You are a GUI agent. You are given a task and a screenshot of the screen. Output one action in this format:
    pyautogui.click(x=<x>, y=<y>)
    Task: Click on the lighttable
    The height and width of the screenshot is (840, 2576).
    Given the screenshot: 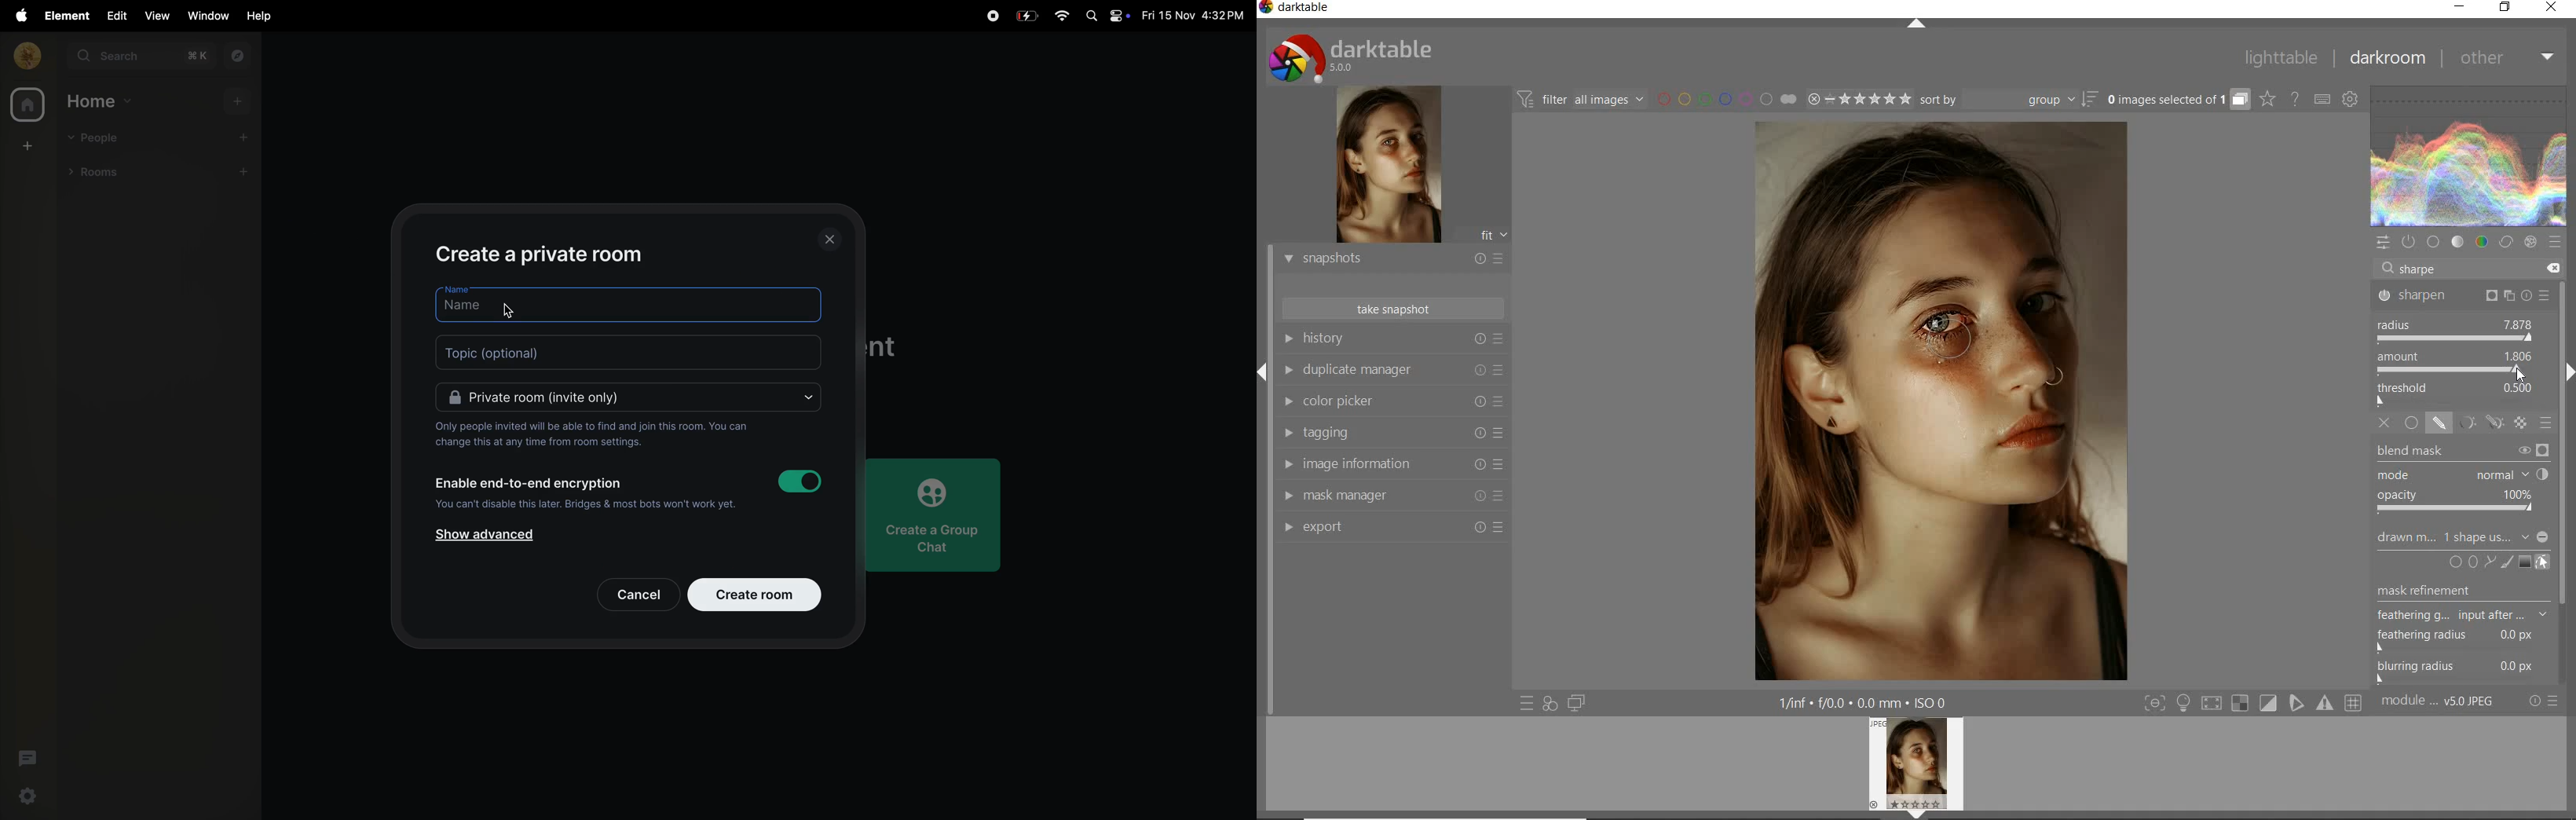 What is the action you would take?
    pyautogui.click(x=2281, y=58)
    